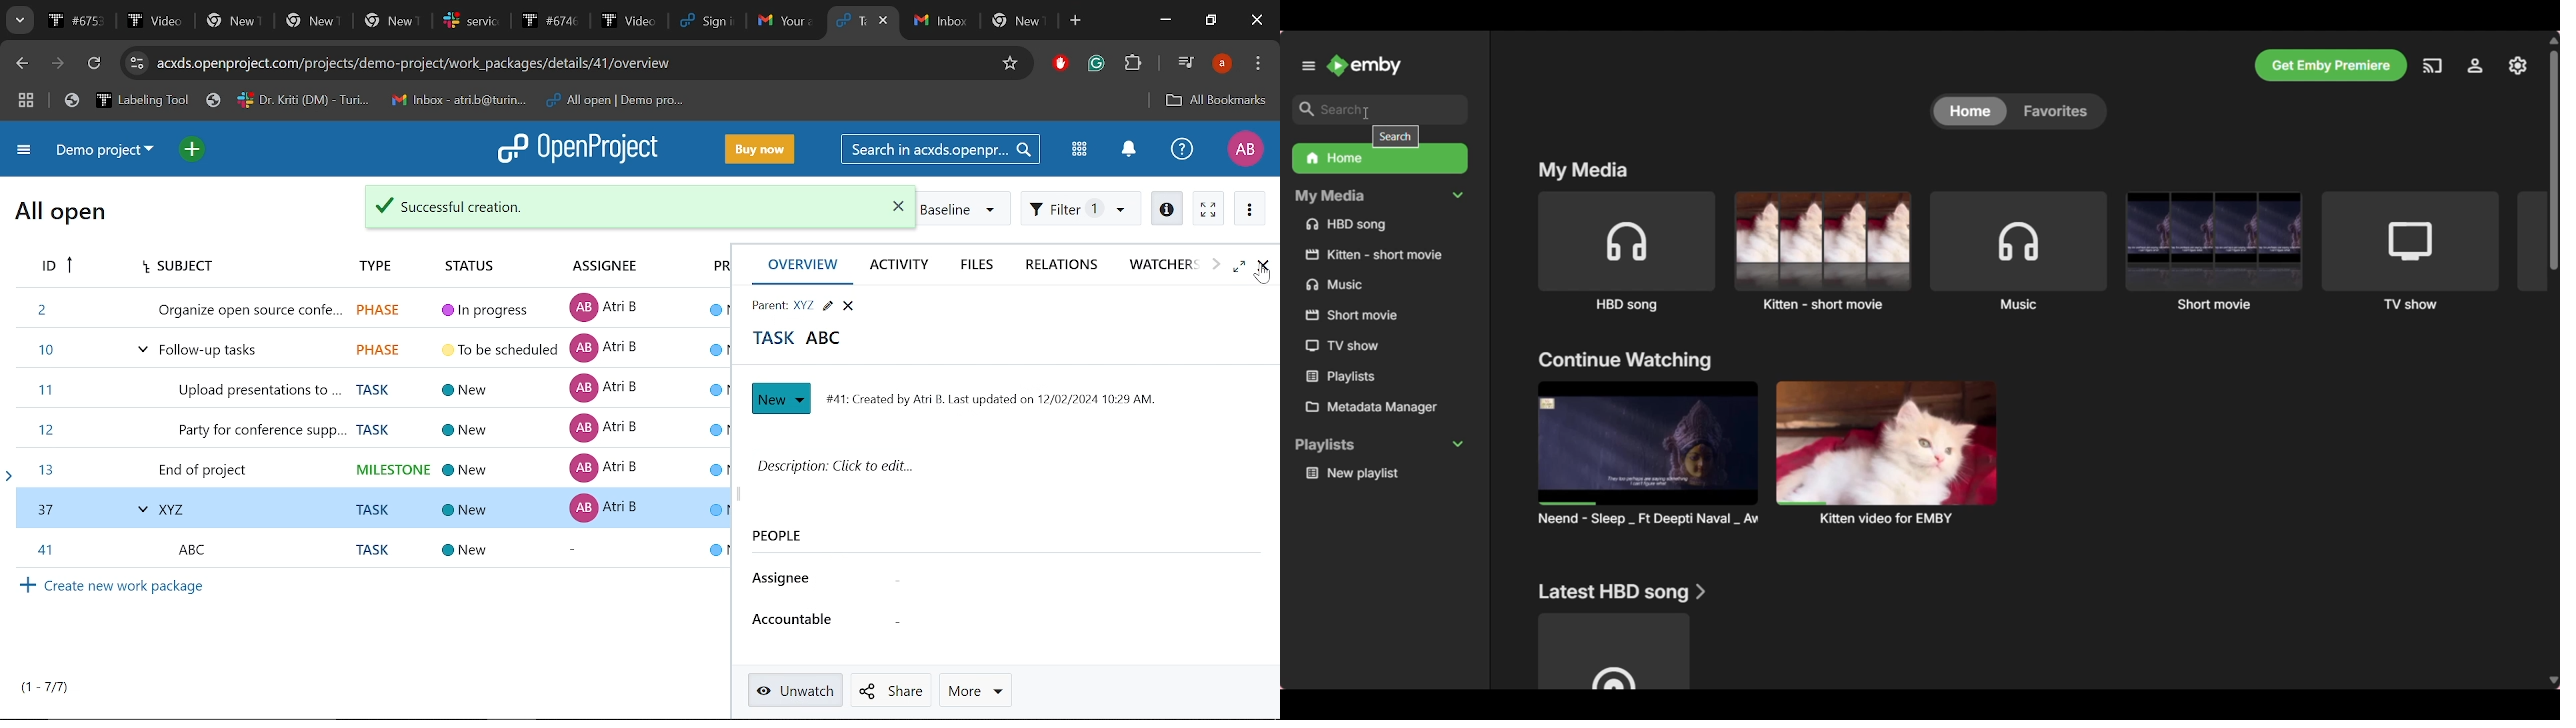  Describe the element at coordinates (1822, 251) in the screenshot. I see `Kitten - short movie` at that location.